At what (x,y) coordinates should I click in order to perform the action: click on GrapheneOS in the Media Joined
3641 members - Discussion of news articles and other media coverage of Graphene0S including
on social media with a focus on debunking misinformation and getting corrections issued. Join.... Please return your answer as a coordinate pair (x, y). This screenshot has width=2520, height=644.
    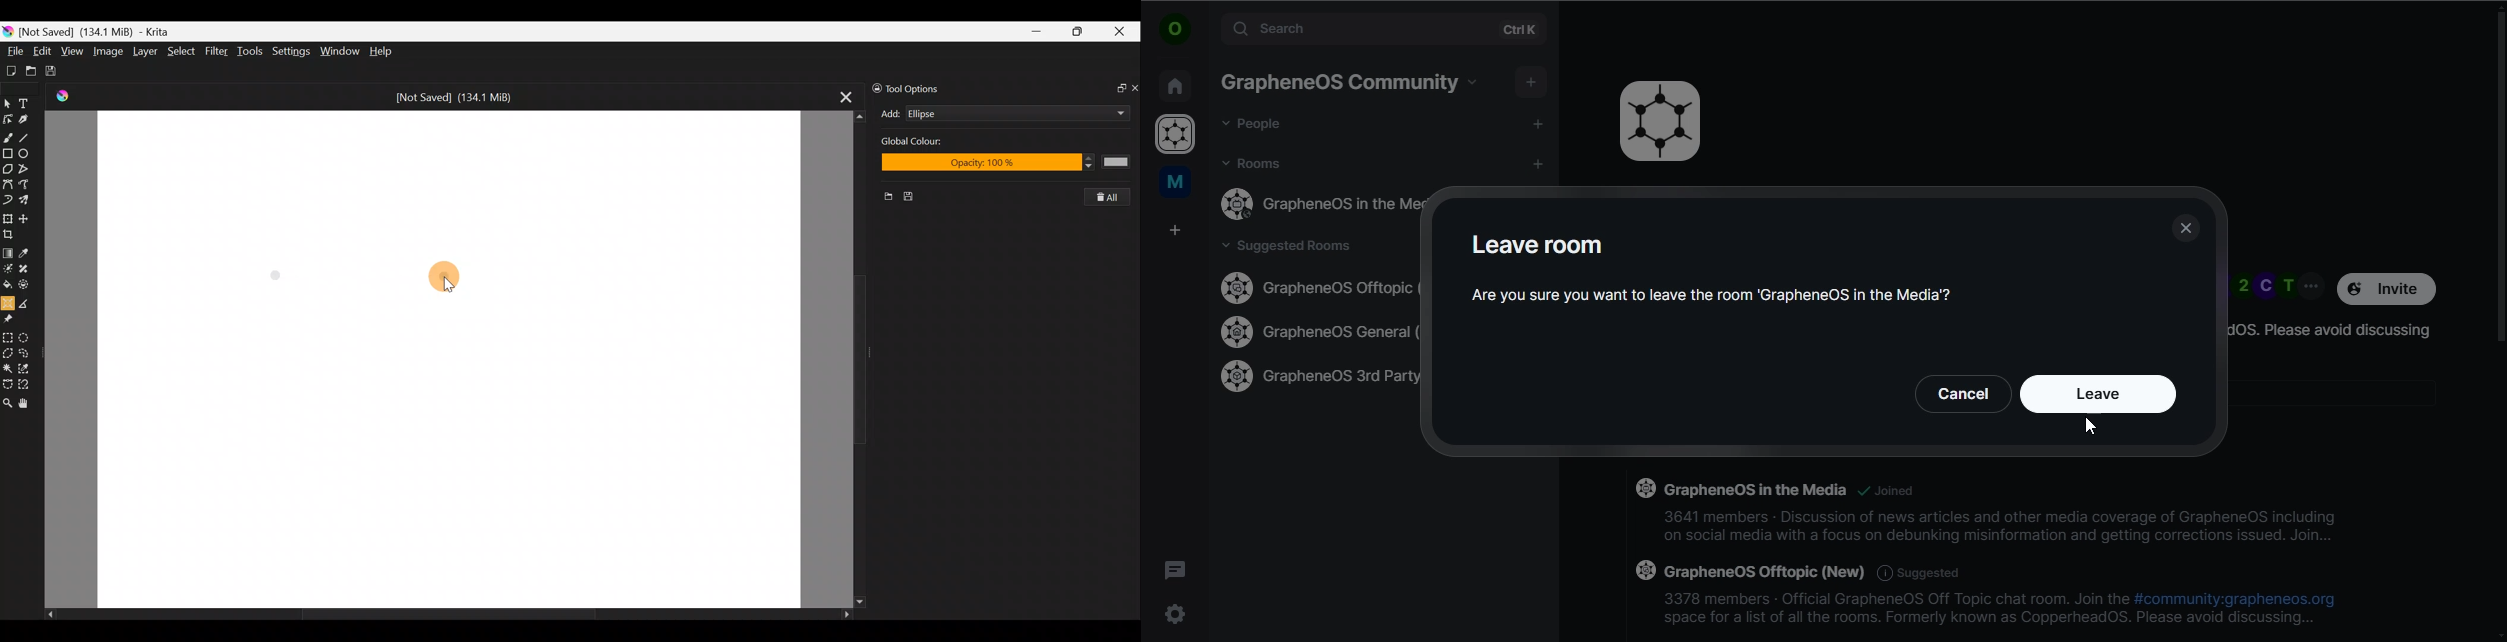
    Looking at the image, I should click on (1987, 515).